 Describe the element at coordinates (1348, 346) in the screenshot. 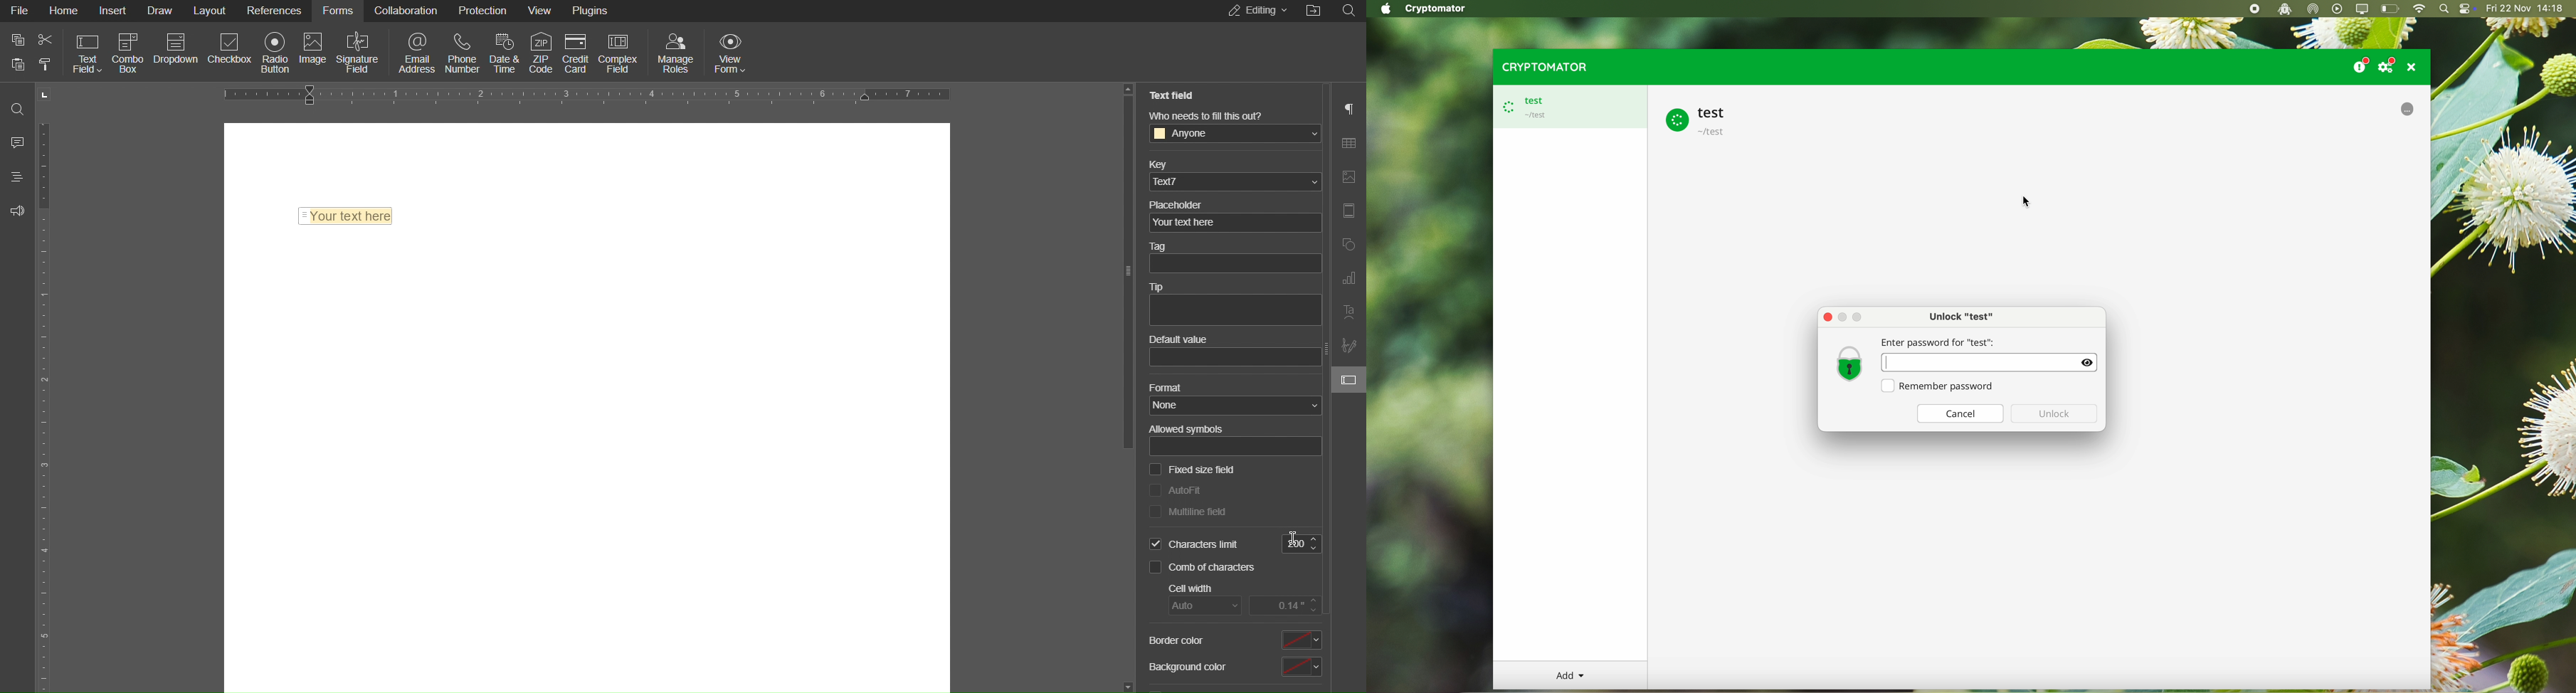

I see `Signature` at that location.